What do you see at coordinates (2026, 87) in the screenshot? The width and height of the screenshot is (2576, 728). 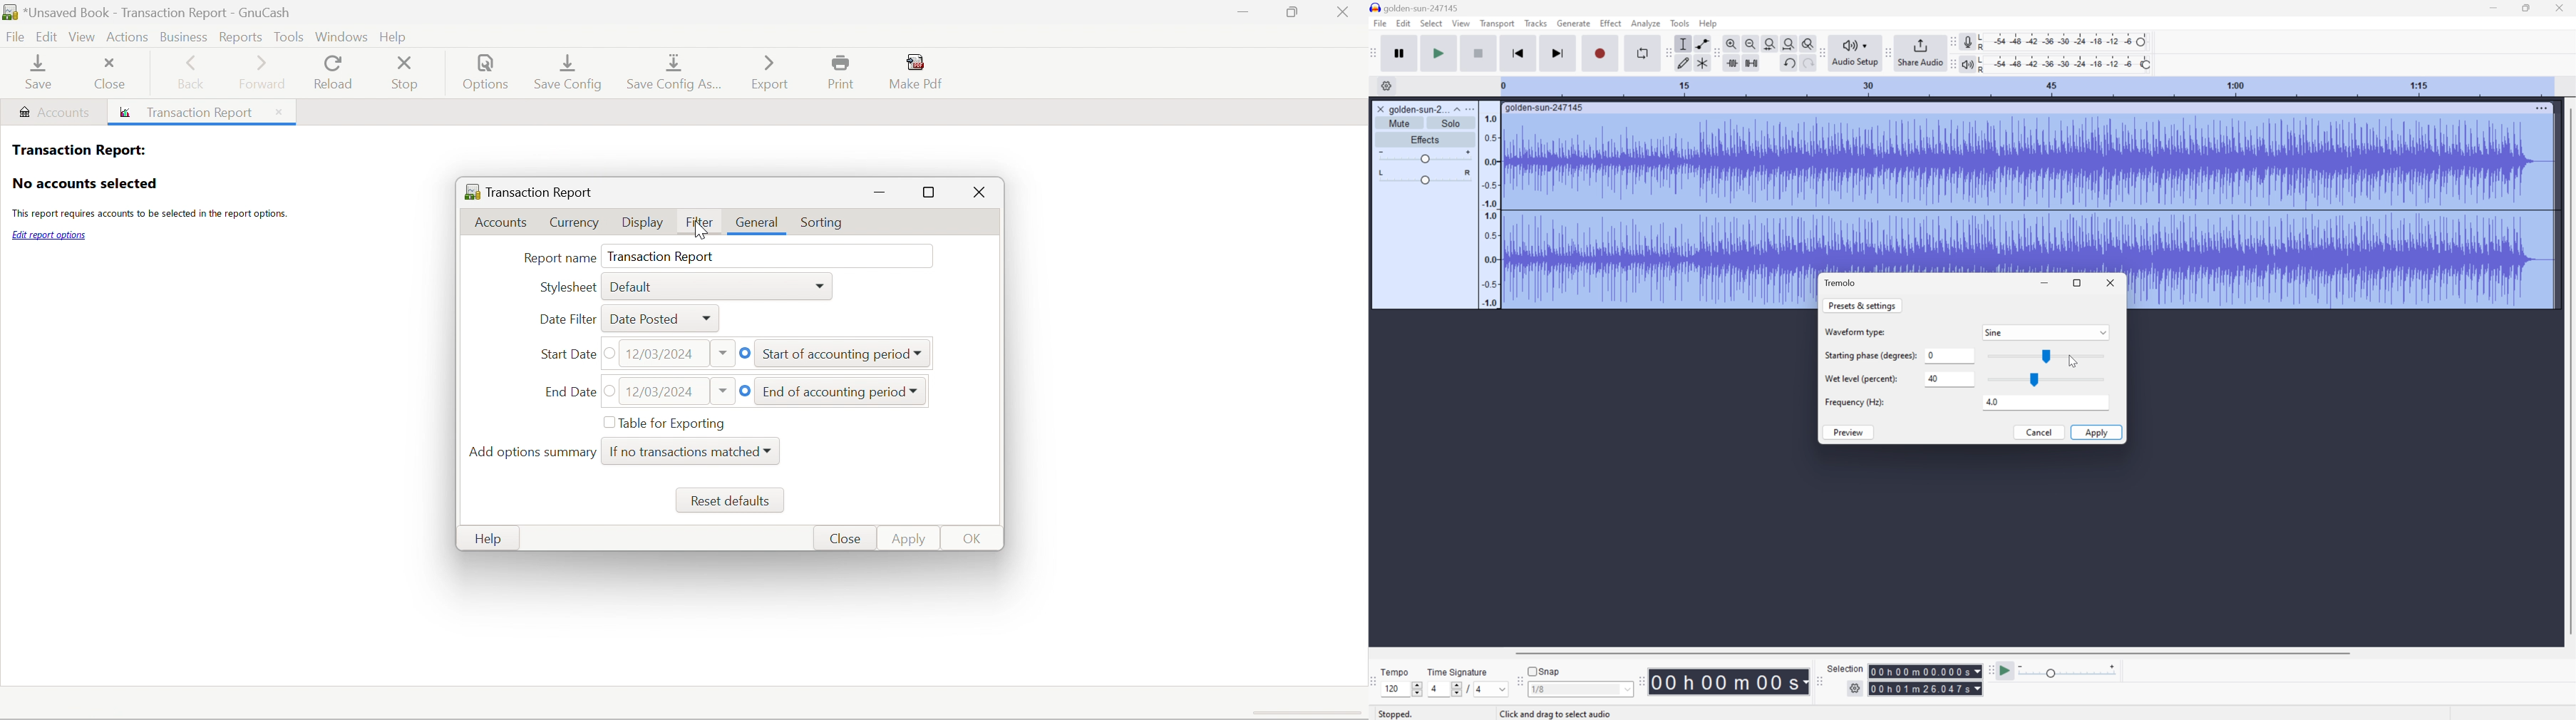 I see `Scale` at bounding box center [2026, 87].